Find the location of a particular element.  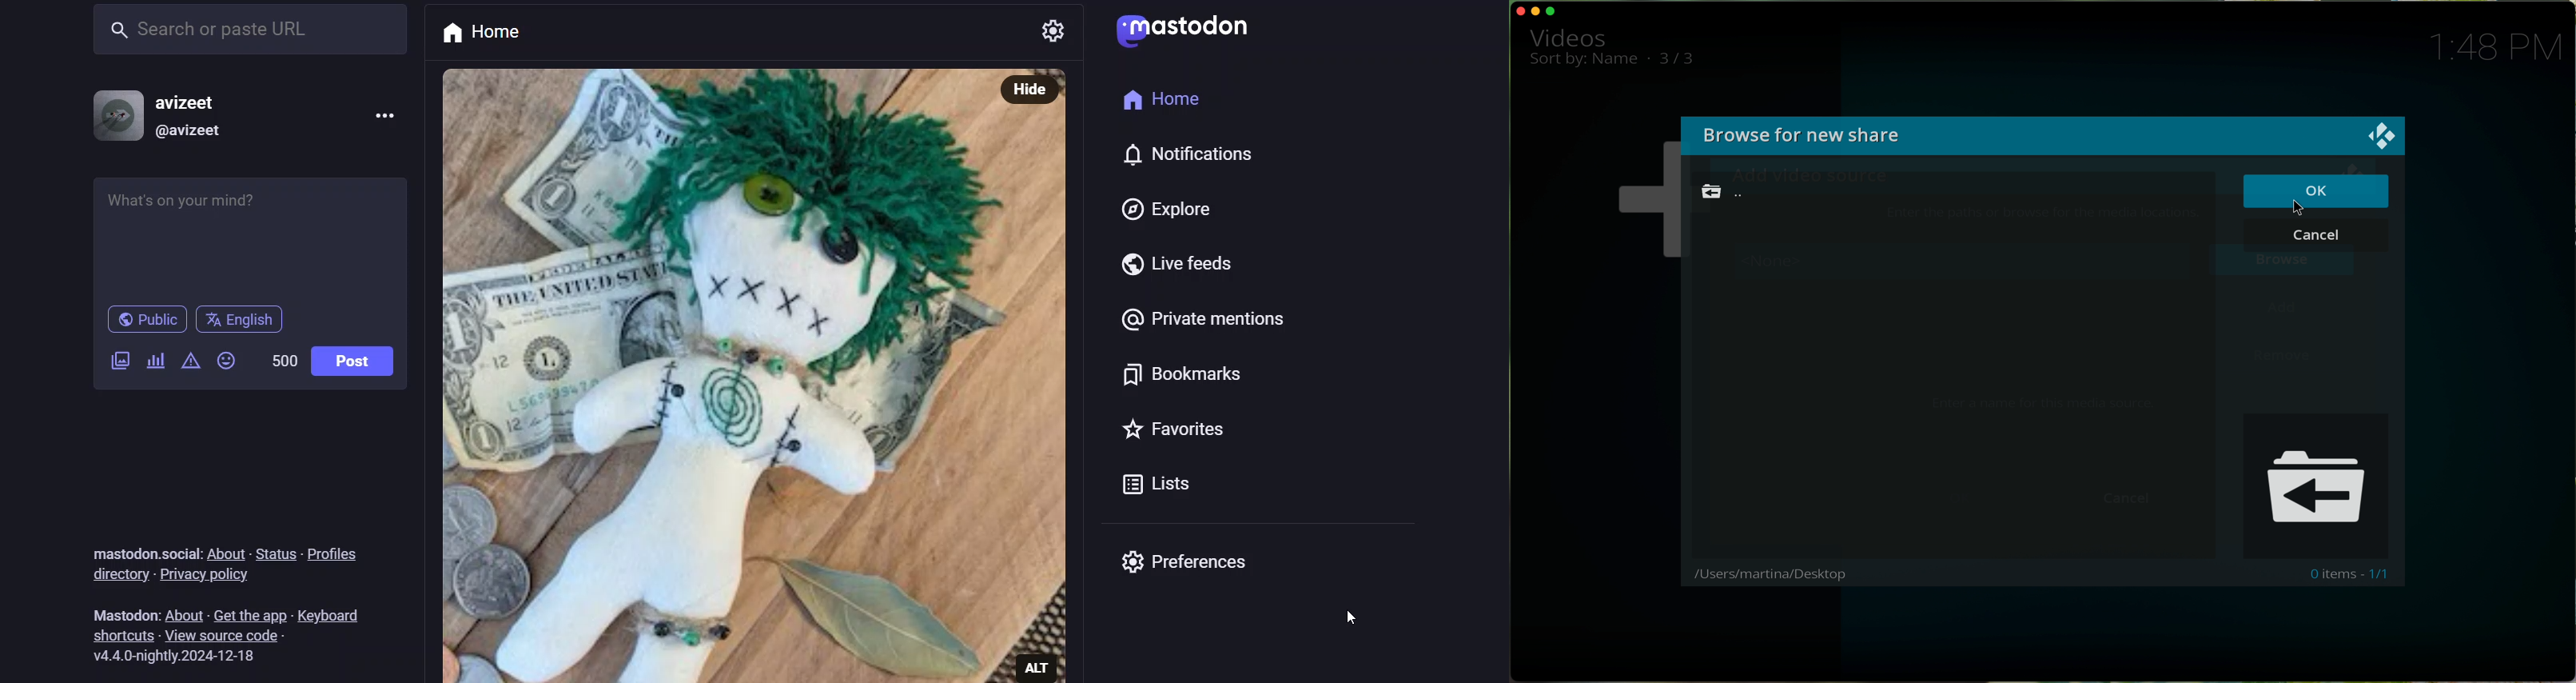

home is located at coordinates (1160, 98).